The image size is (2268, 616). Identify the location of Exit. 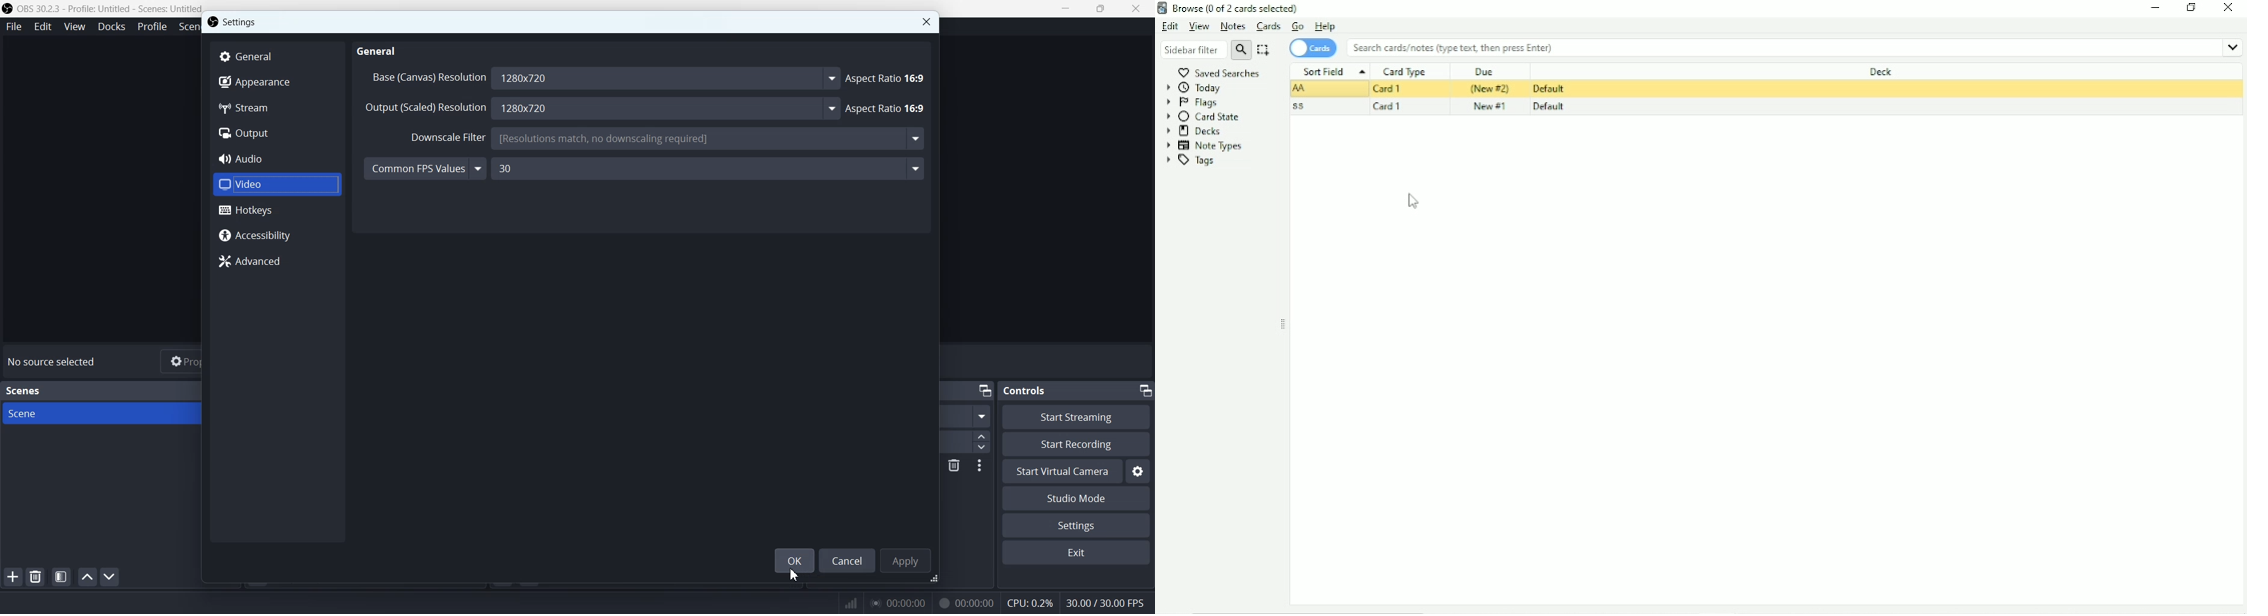
(1077, 553).